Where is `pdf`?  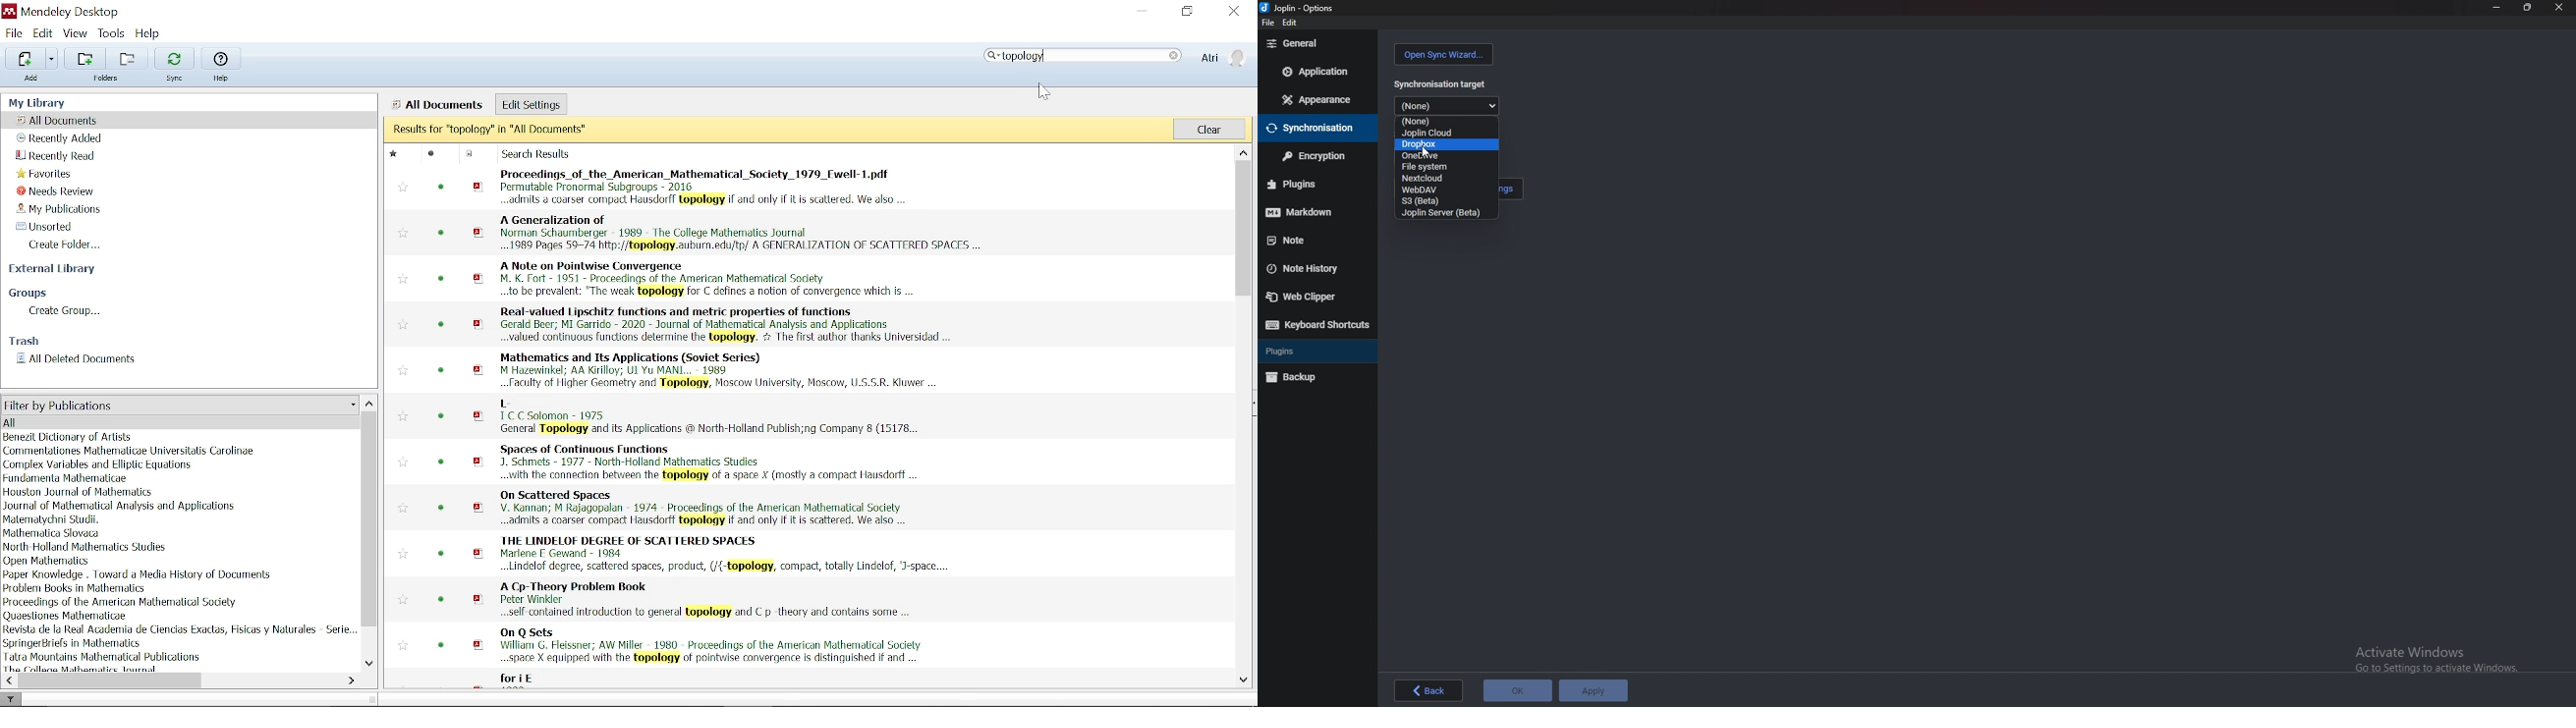
pdf is located at coordinates (477, 462).